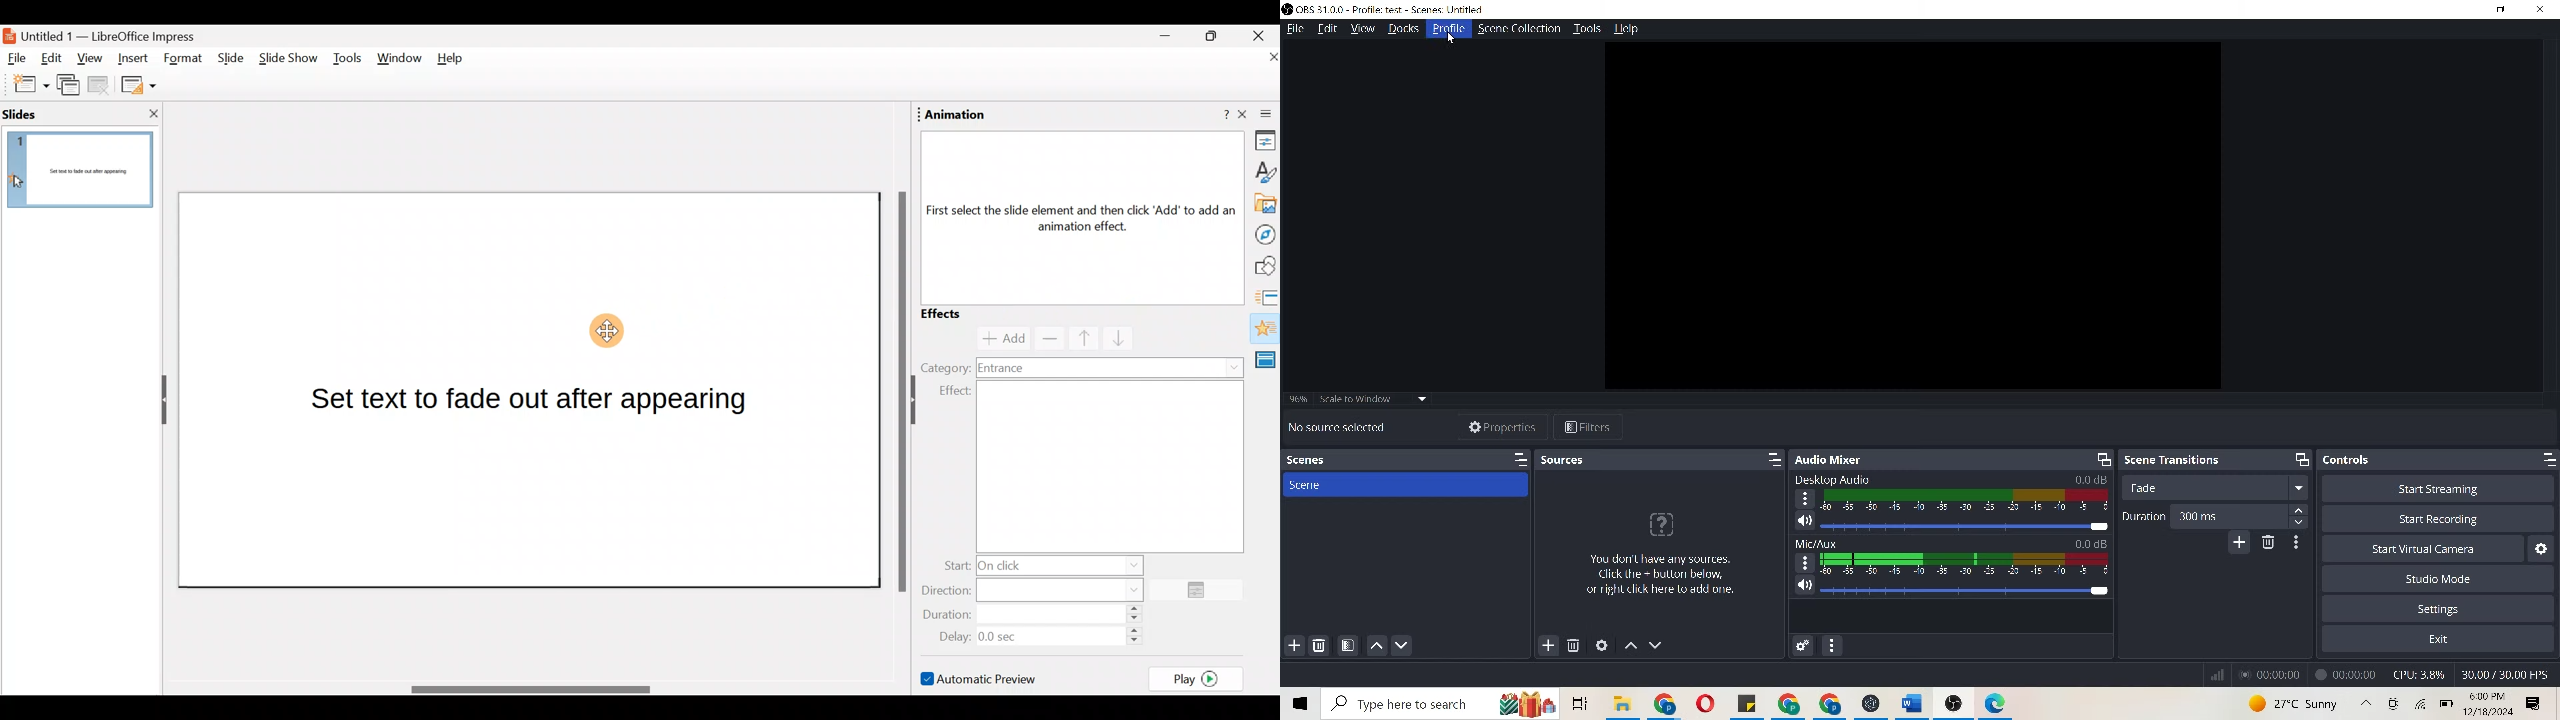  I want to click on Effect, so click(1089, 466).